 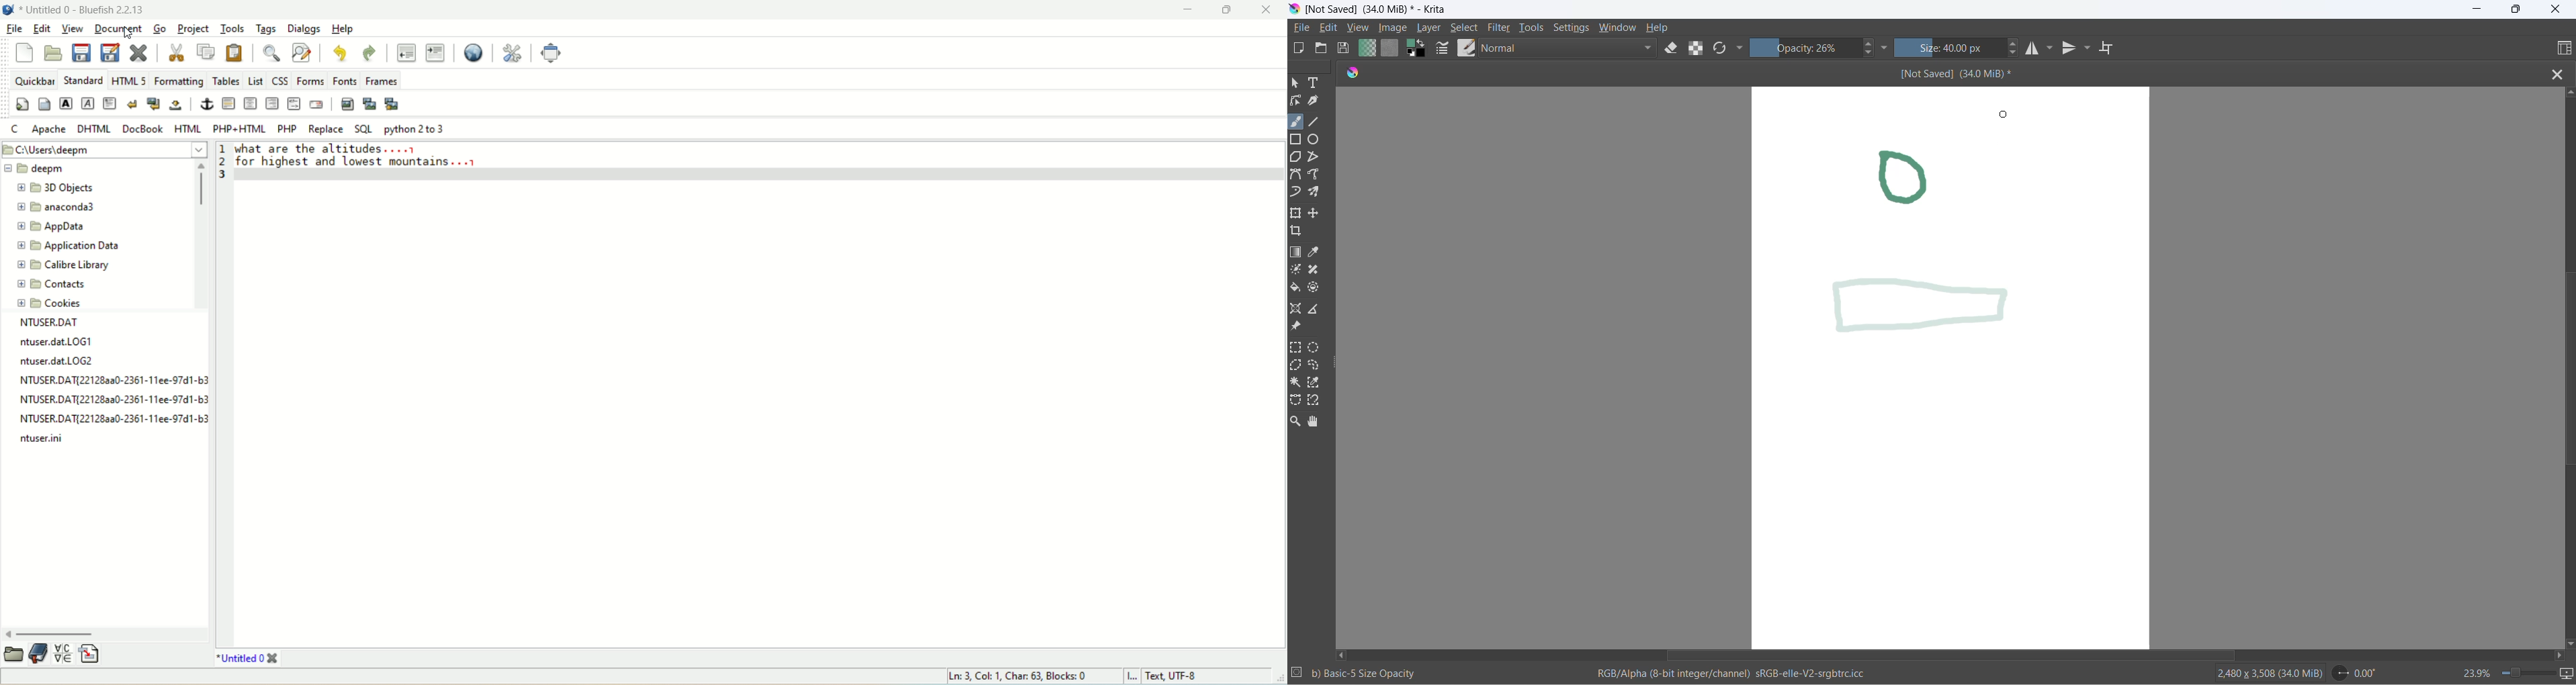 I want to click on filters, so click(x=1501, y=29).